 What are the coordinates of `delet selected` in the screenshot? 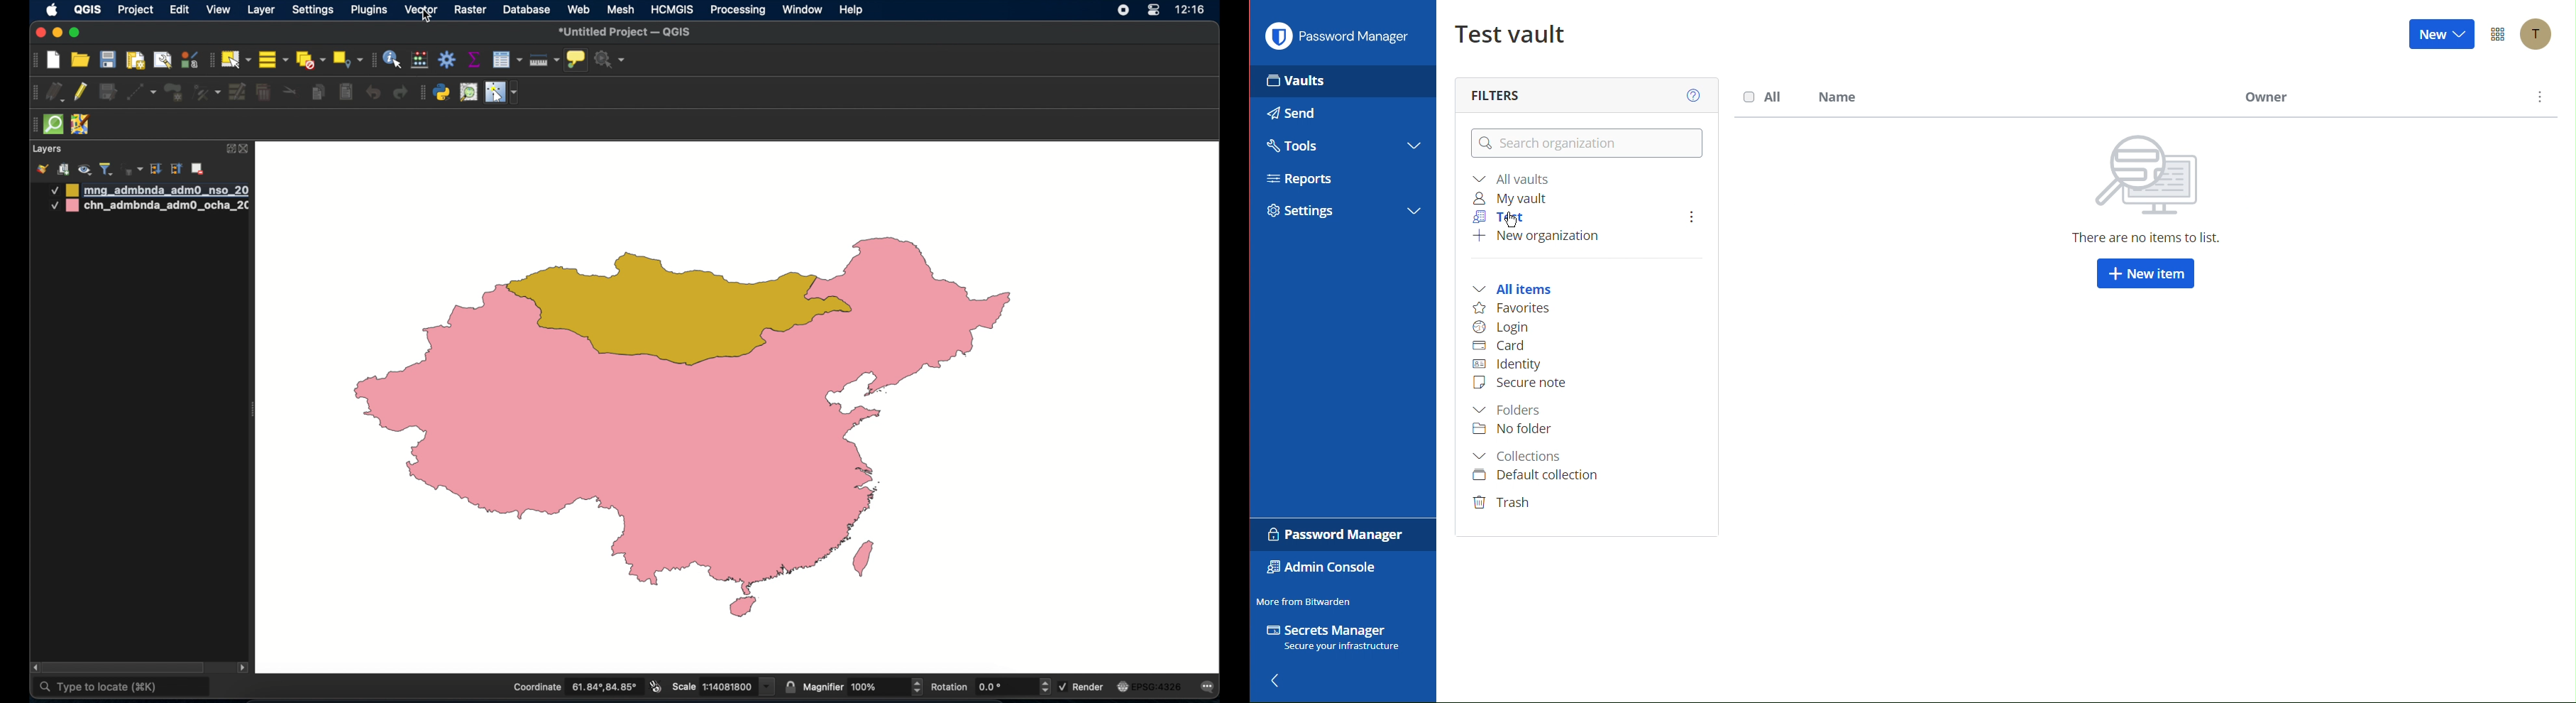 It's located at (262, 92).